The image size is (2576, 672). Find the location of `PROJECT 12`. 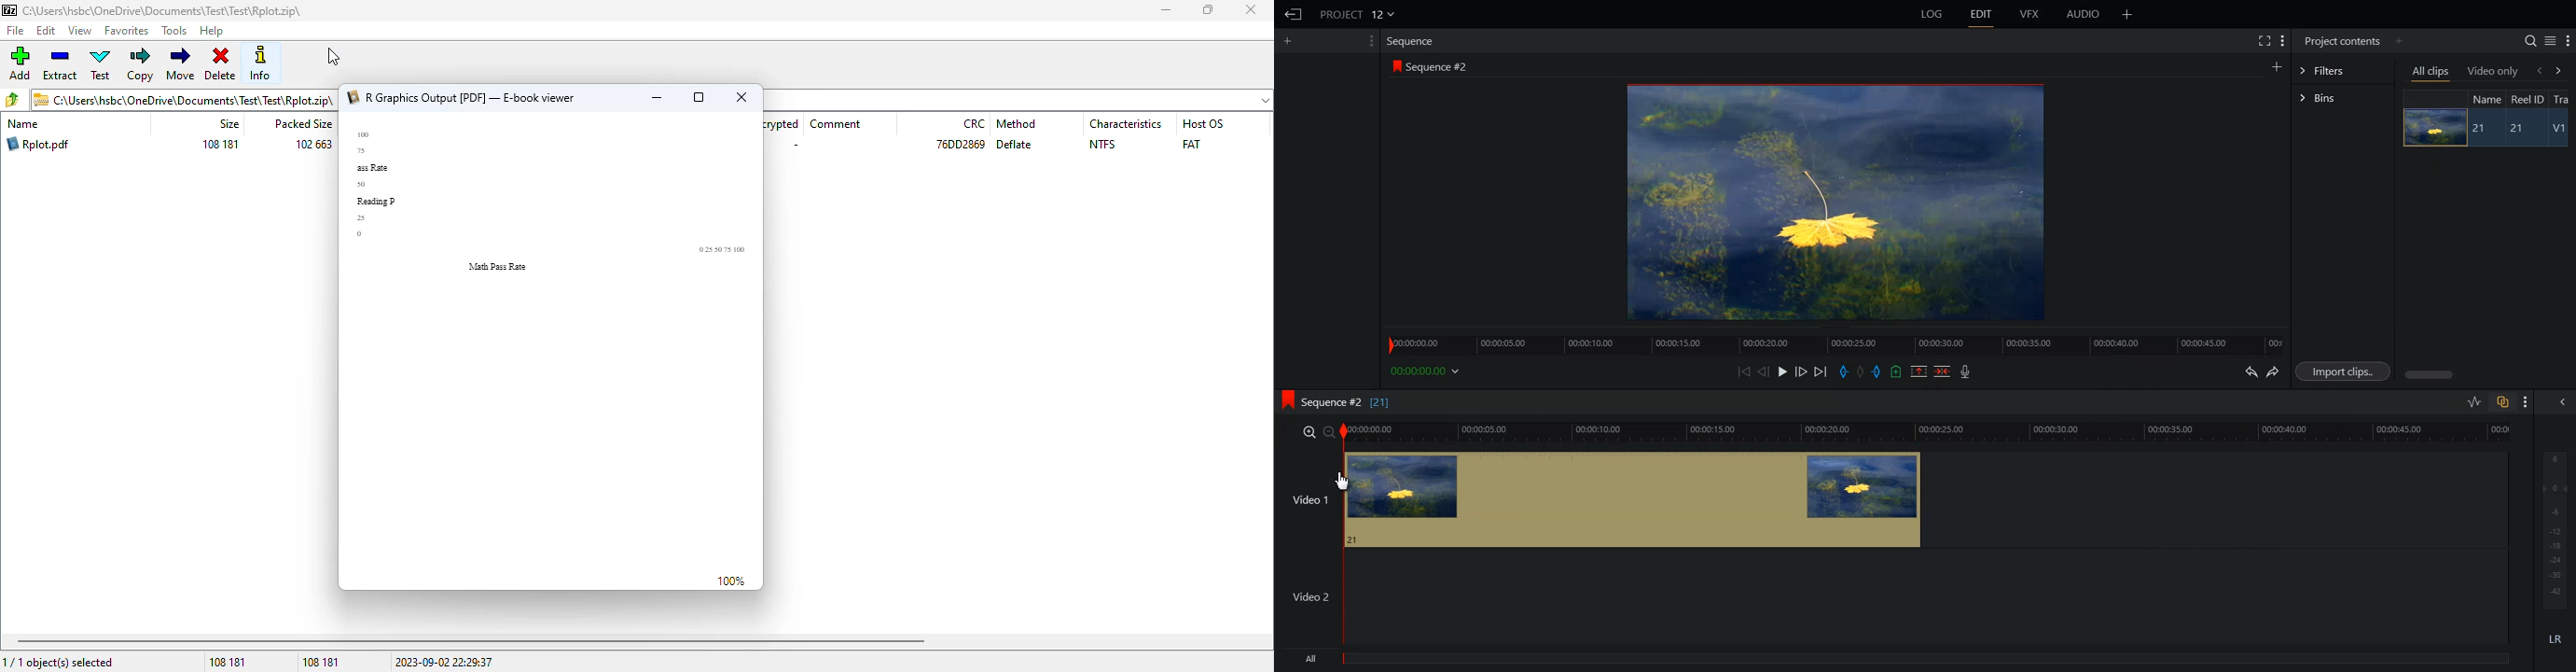

PROJECT 12 is located at coordinates (1357, 14).